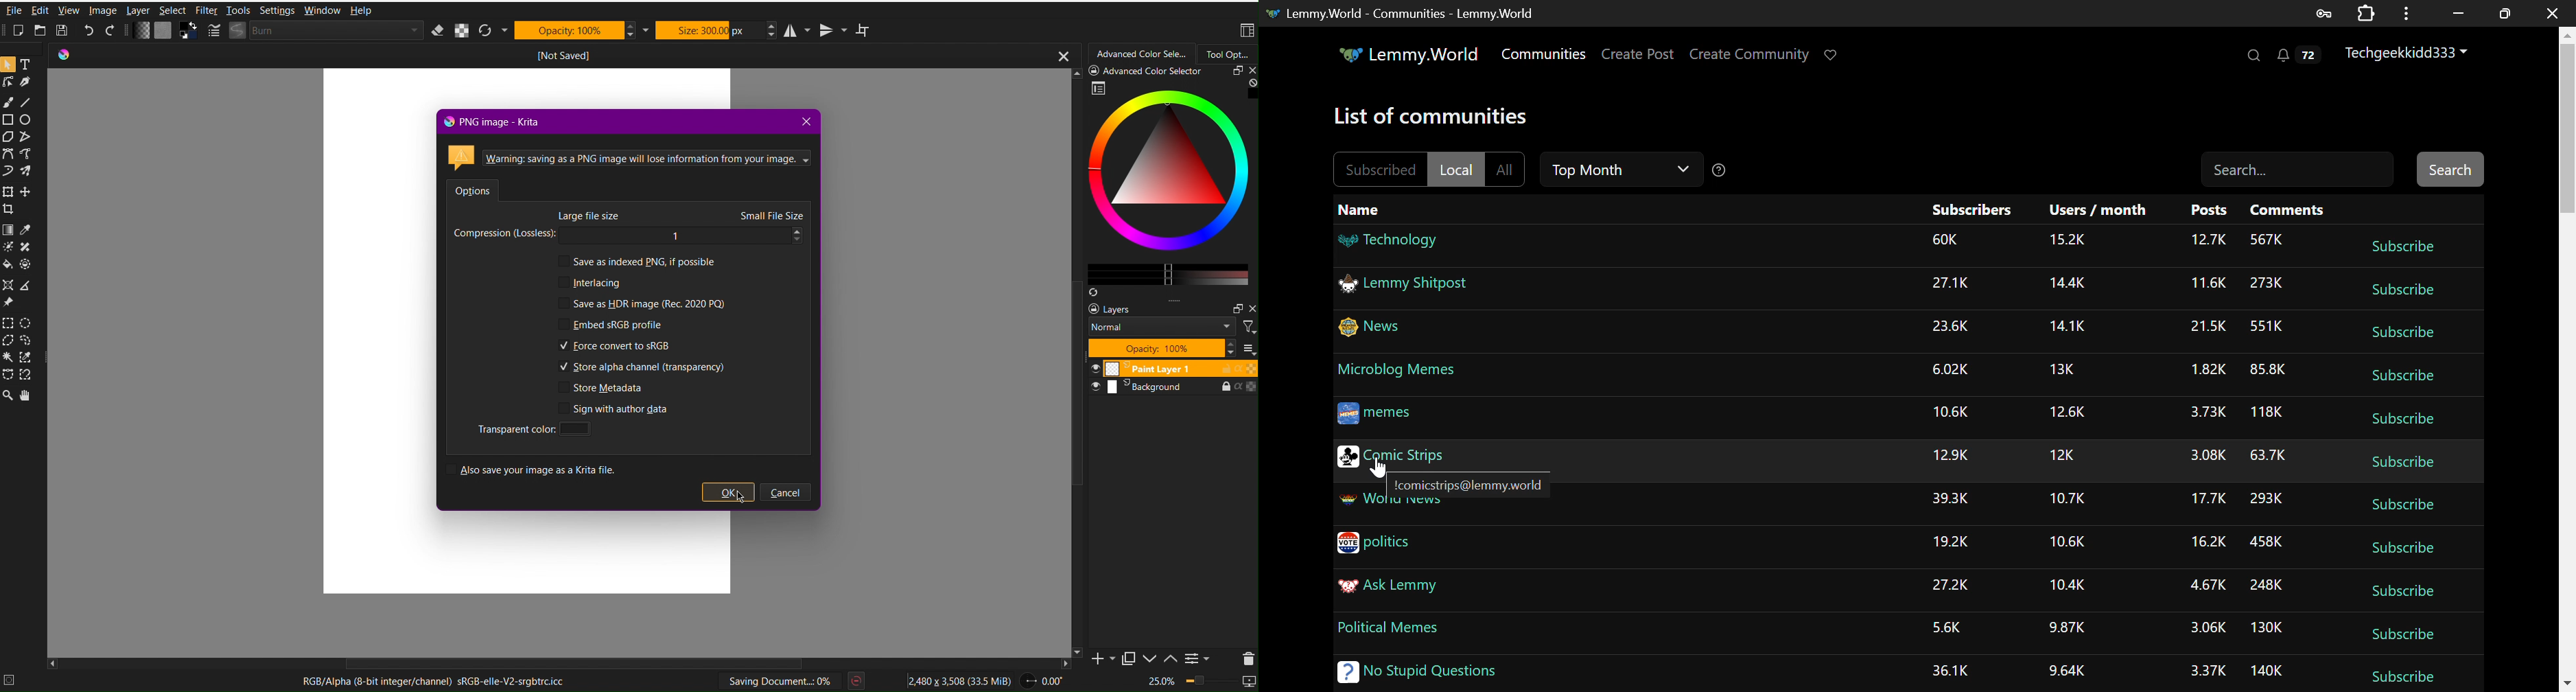 The width and height of the screenshot is (2576, 700). I want to click on Sign with author data, so click(616, 408).